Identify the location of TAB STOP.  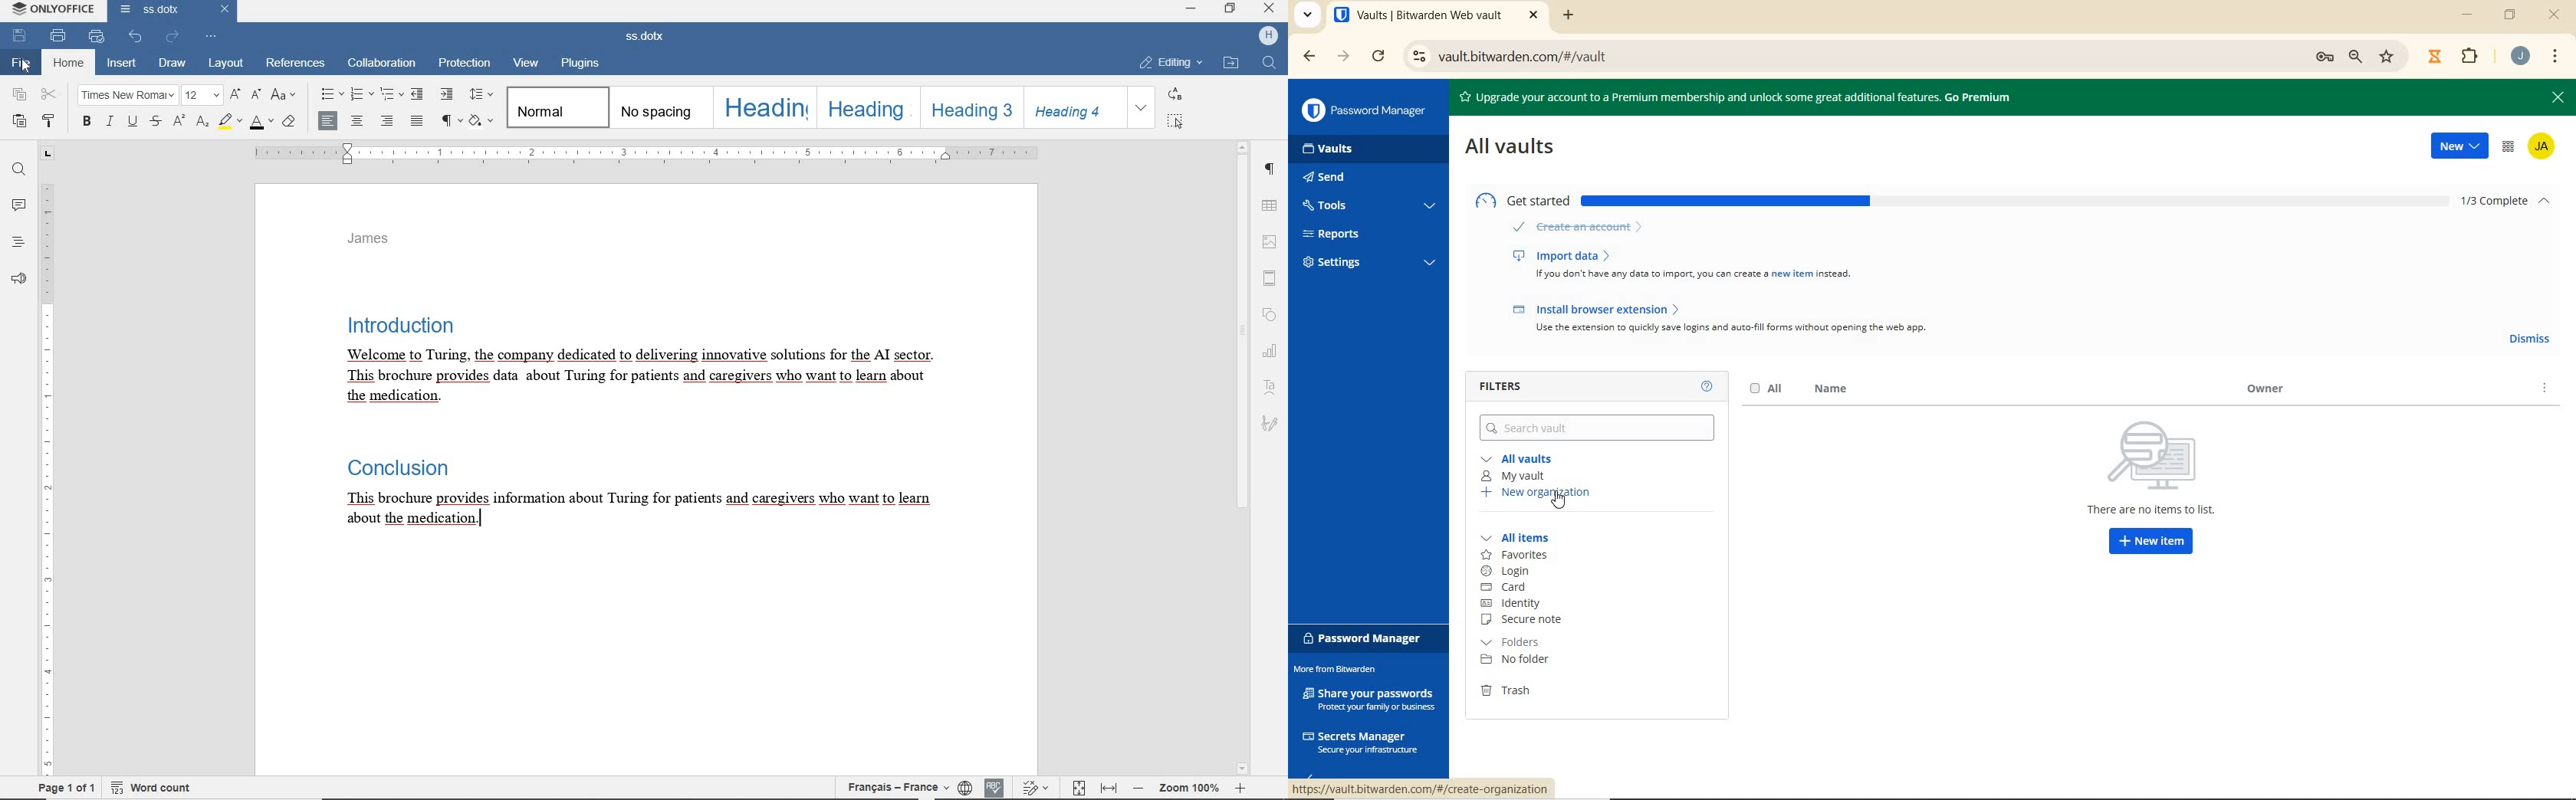
(46, 154).